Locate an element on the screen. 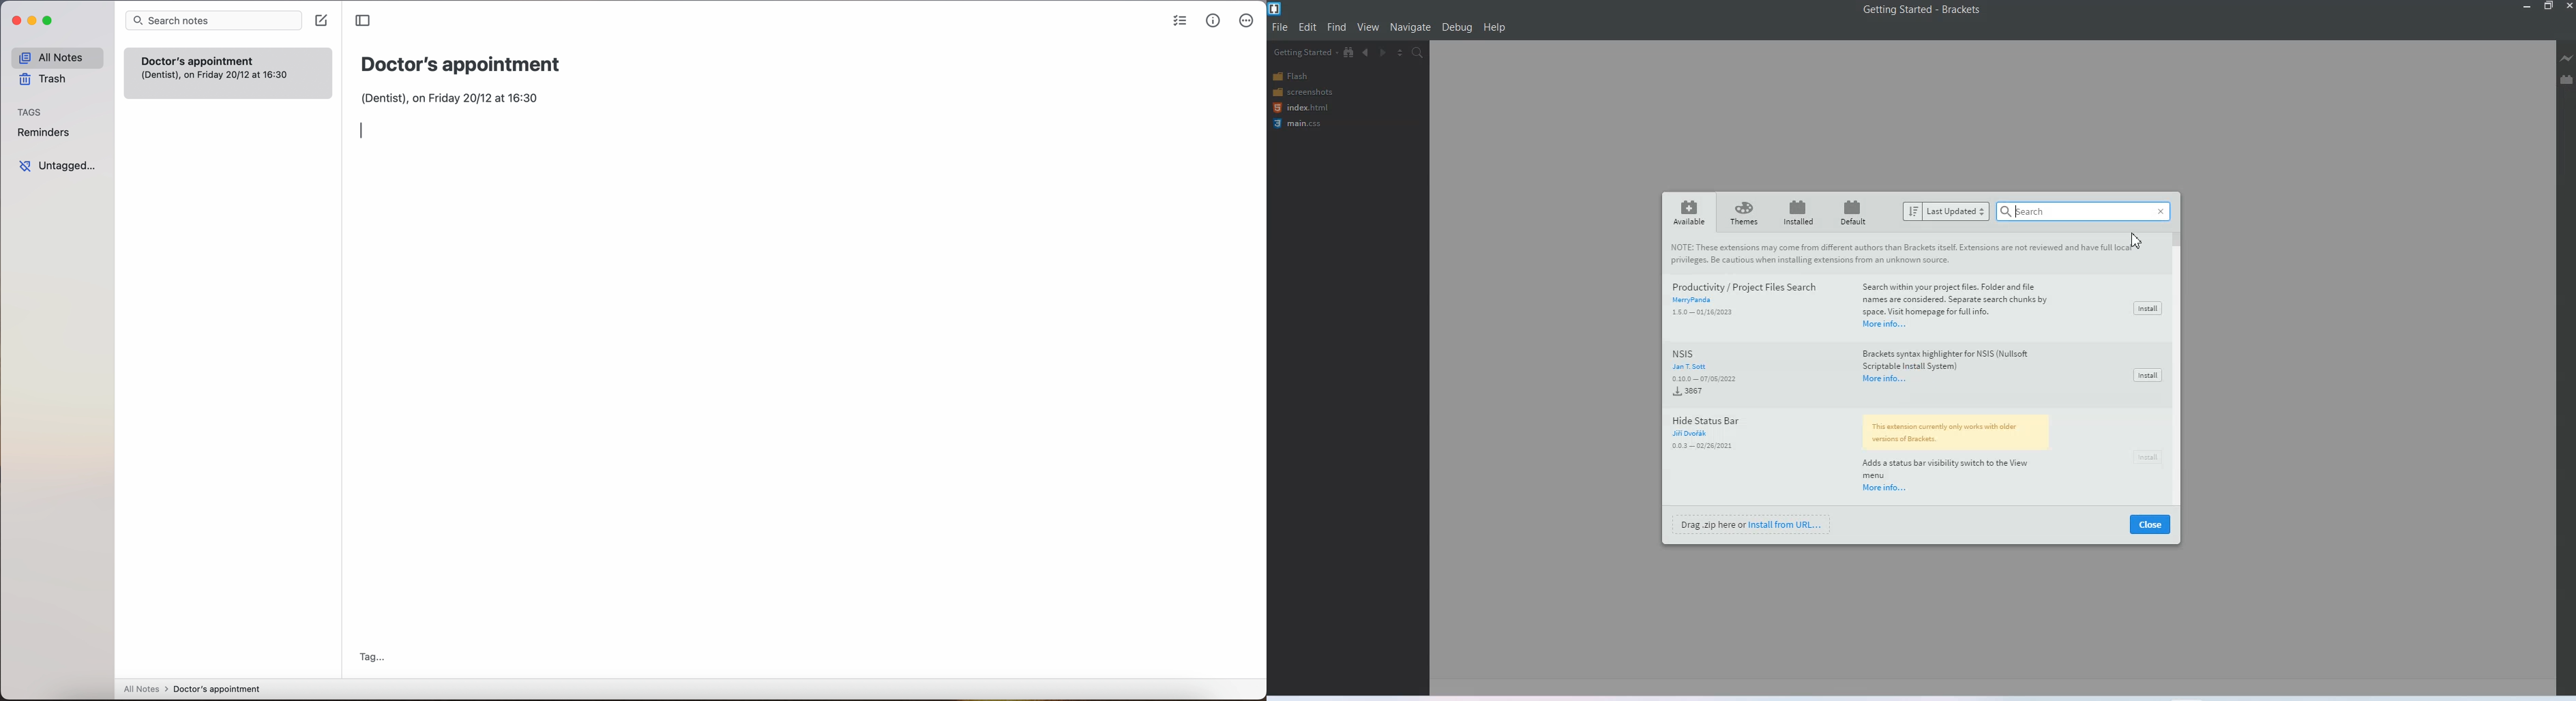 Image resolution: width=2576 pixels, height=728 pixels. Project files search is located at coordinates (1744, 286).